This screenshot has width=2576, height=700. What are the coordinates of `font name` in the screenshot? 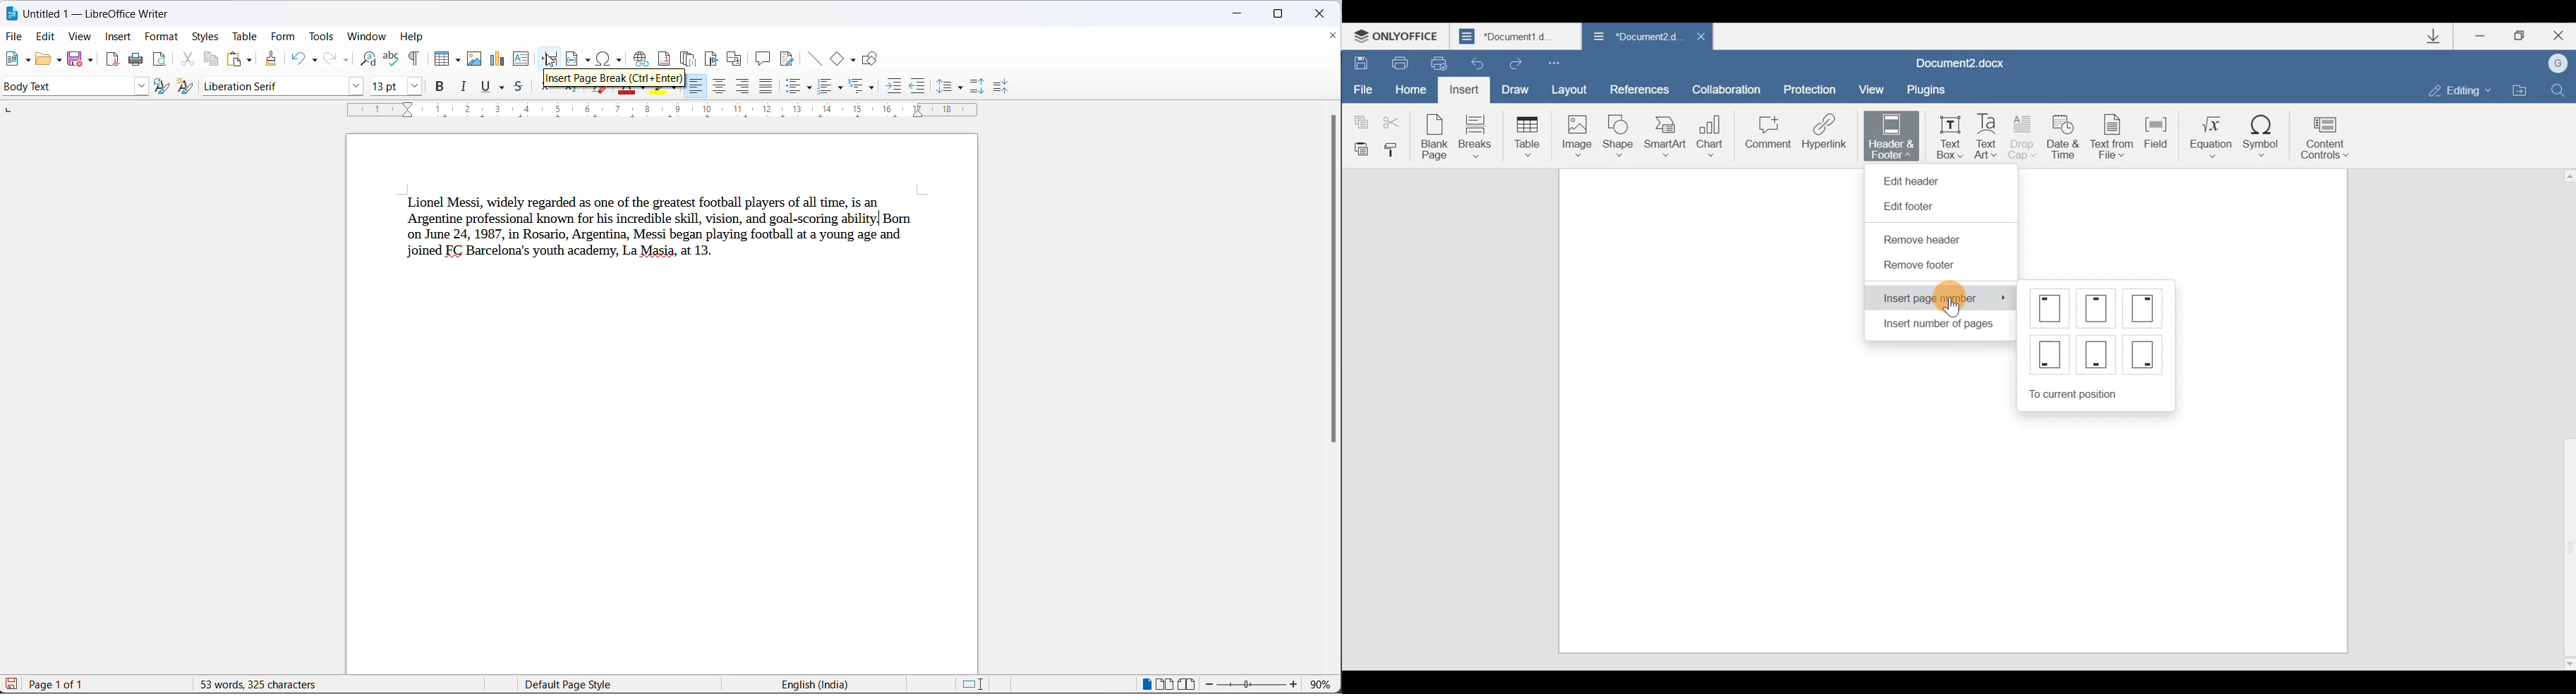 It's located at (270, 86).